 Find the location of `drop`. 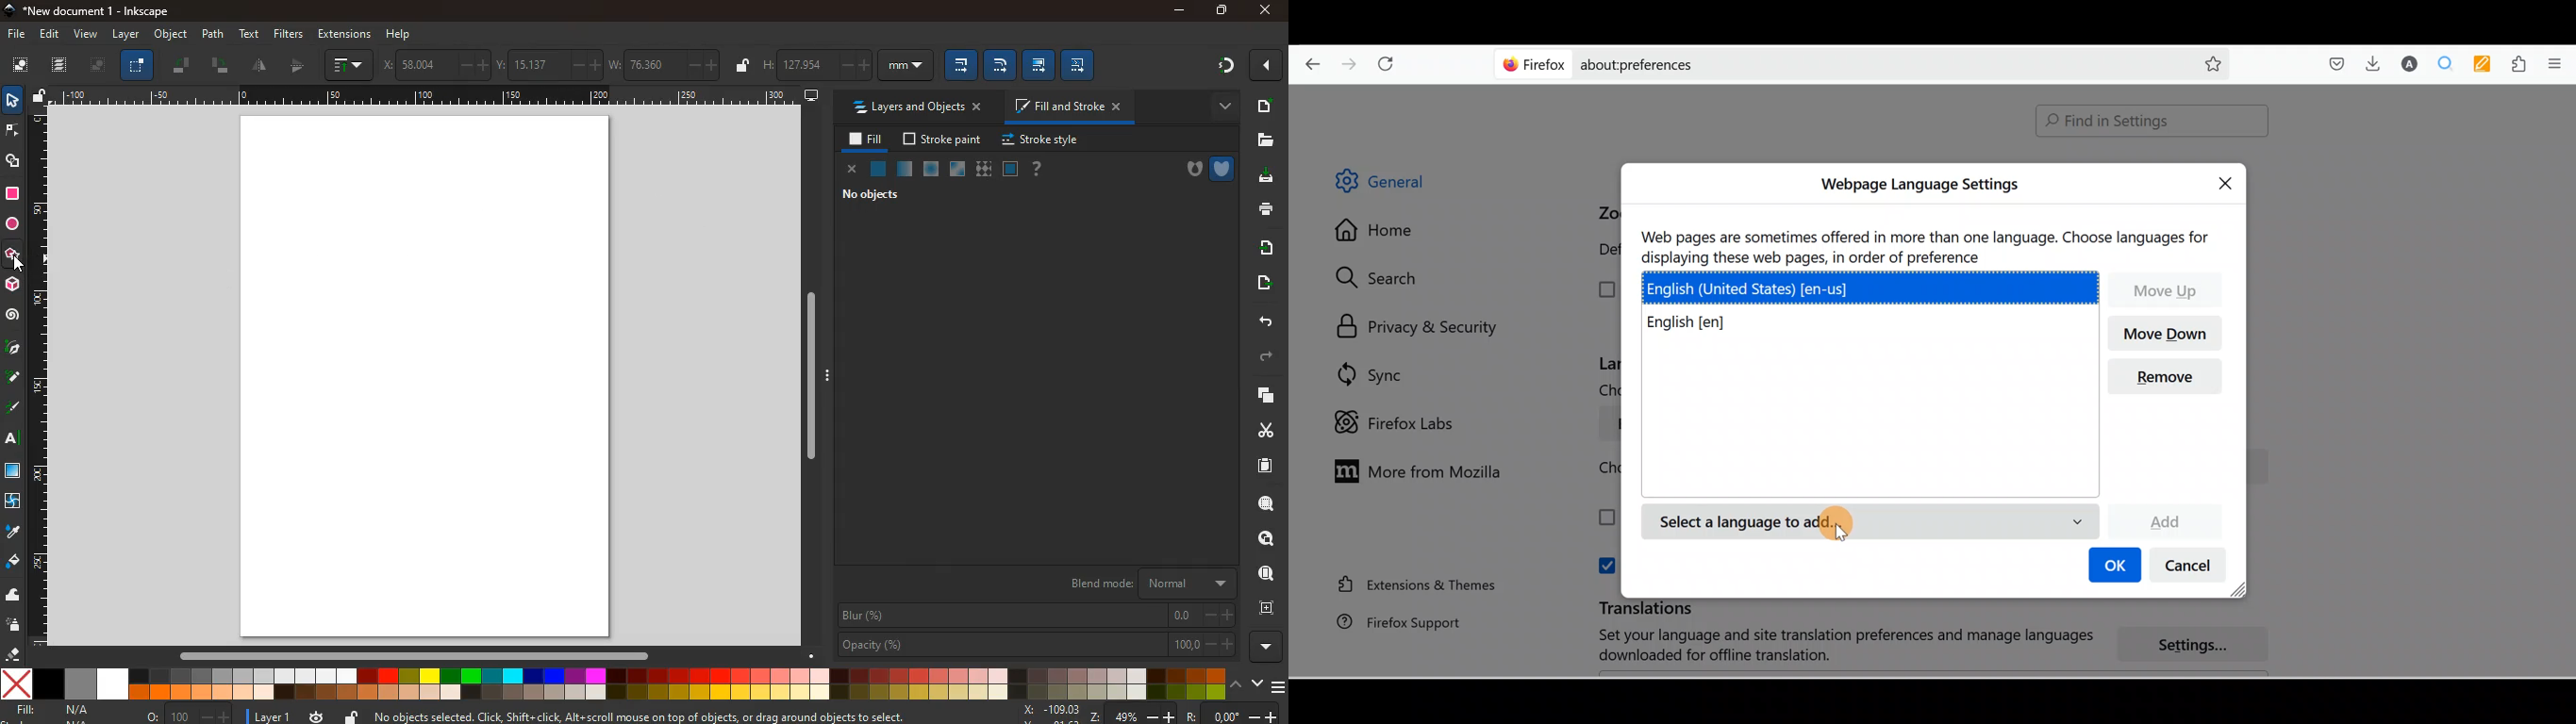

drop is located at coordinates (13, 532).